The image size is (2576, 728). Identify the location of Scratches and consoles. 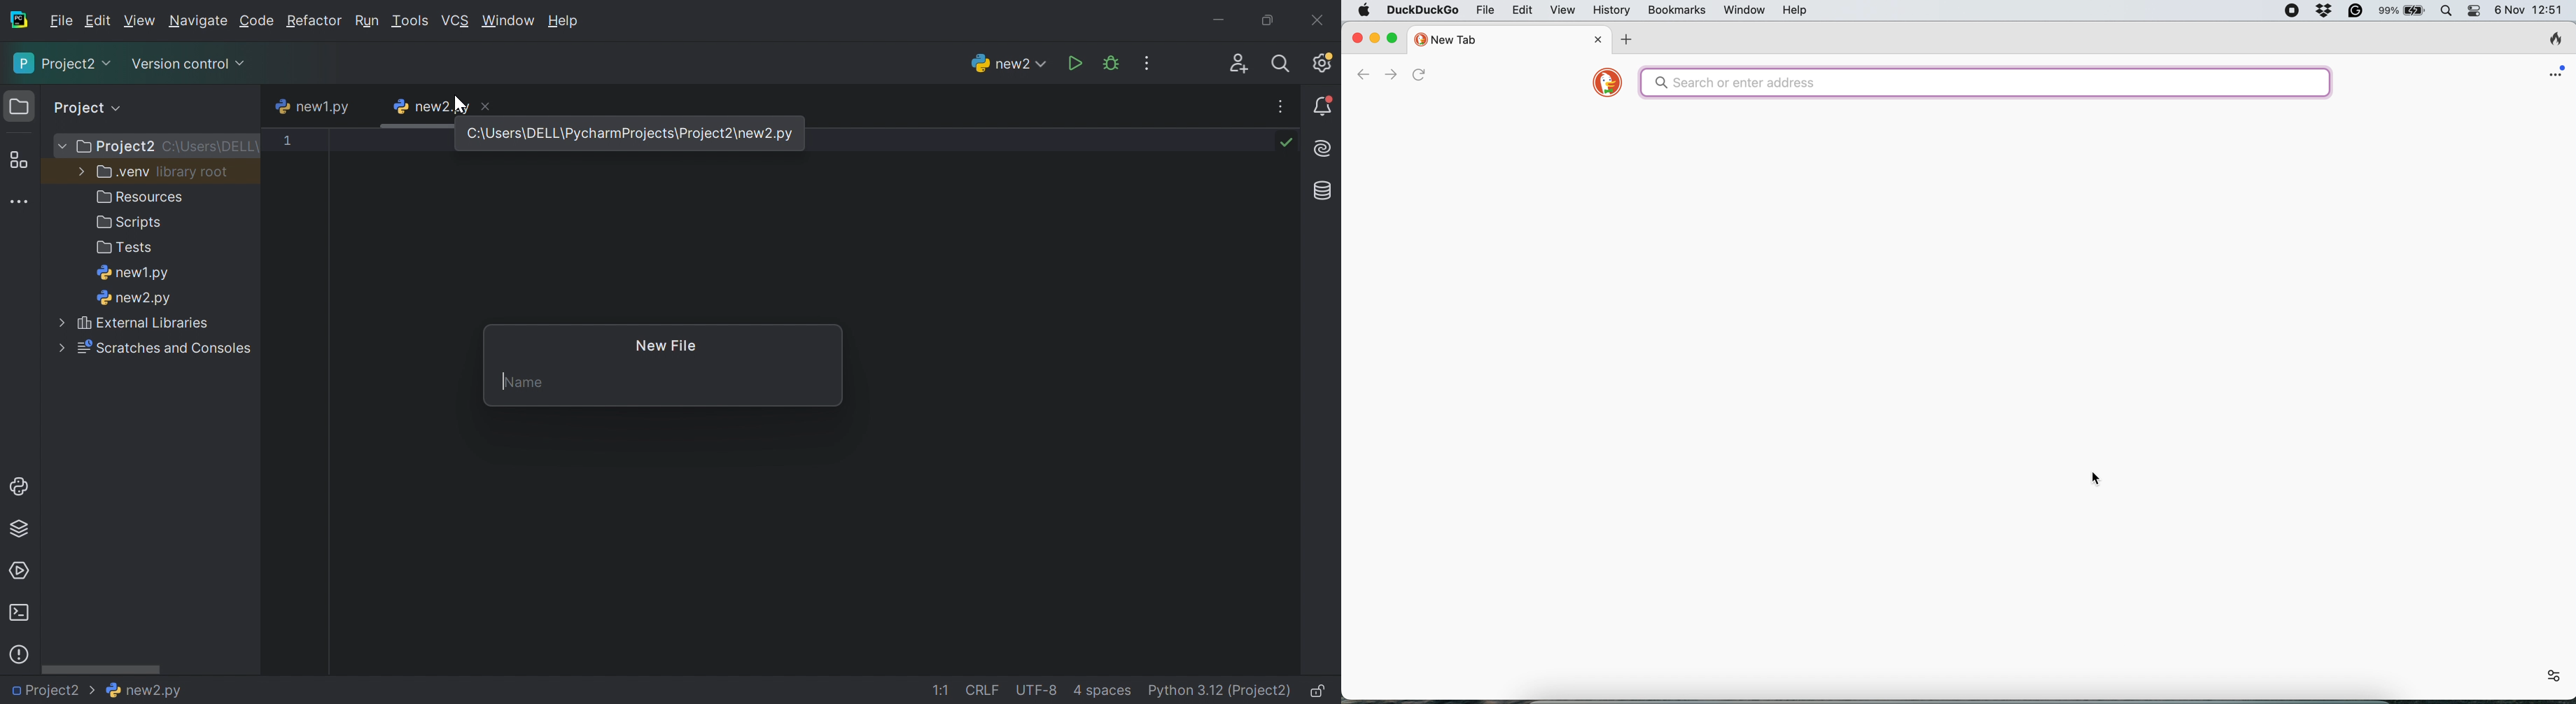
(166, 349).